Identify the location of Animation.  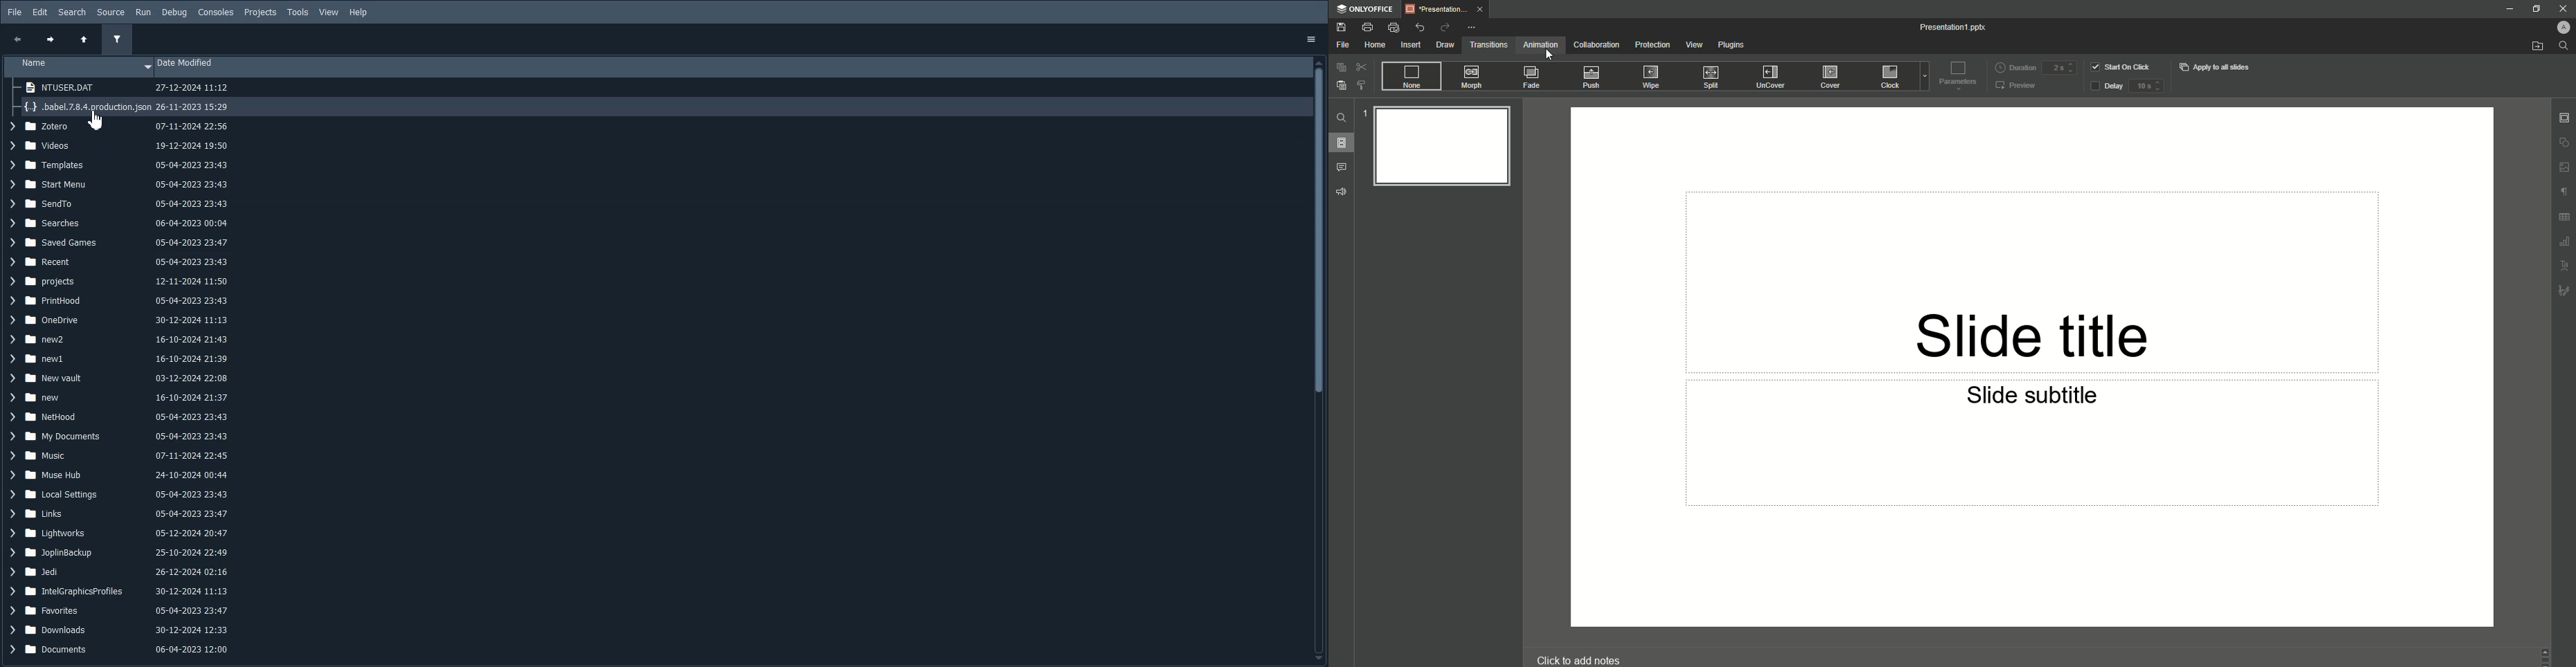
(1538, 46).